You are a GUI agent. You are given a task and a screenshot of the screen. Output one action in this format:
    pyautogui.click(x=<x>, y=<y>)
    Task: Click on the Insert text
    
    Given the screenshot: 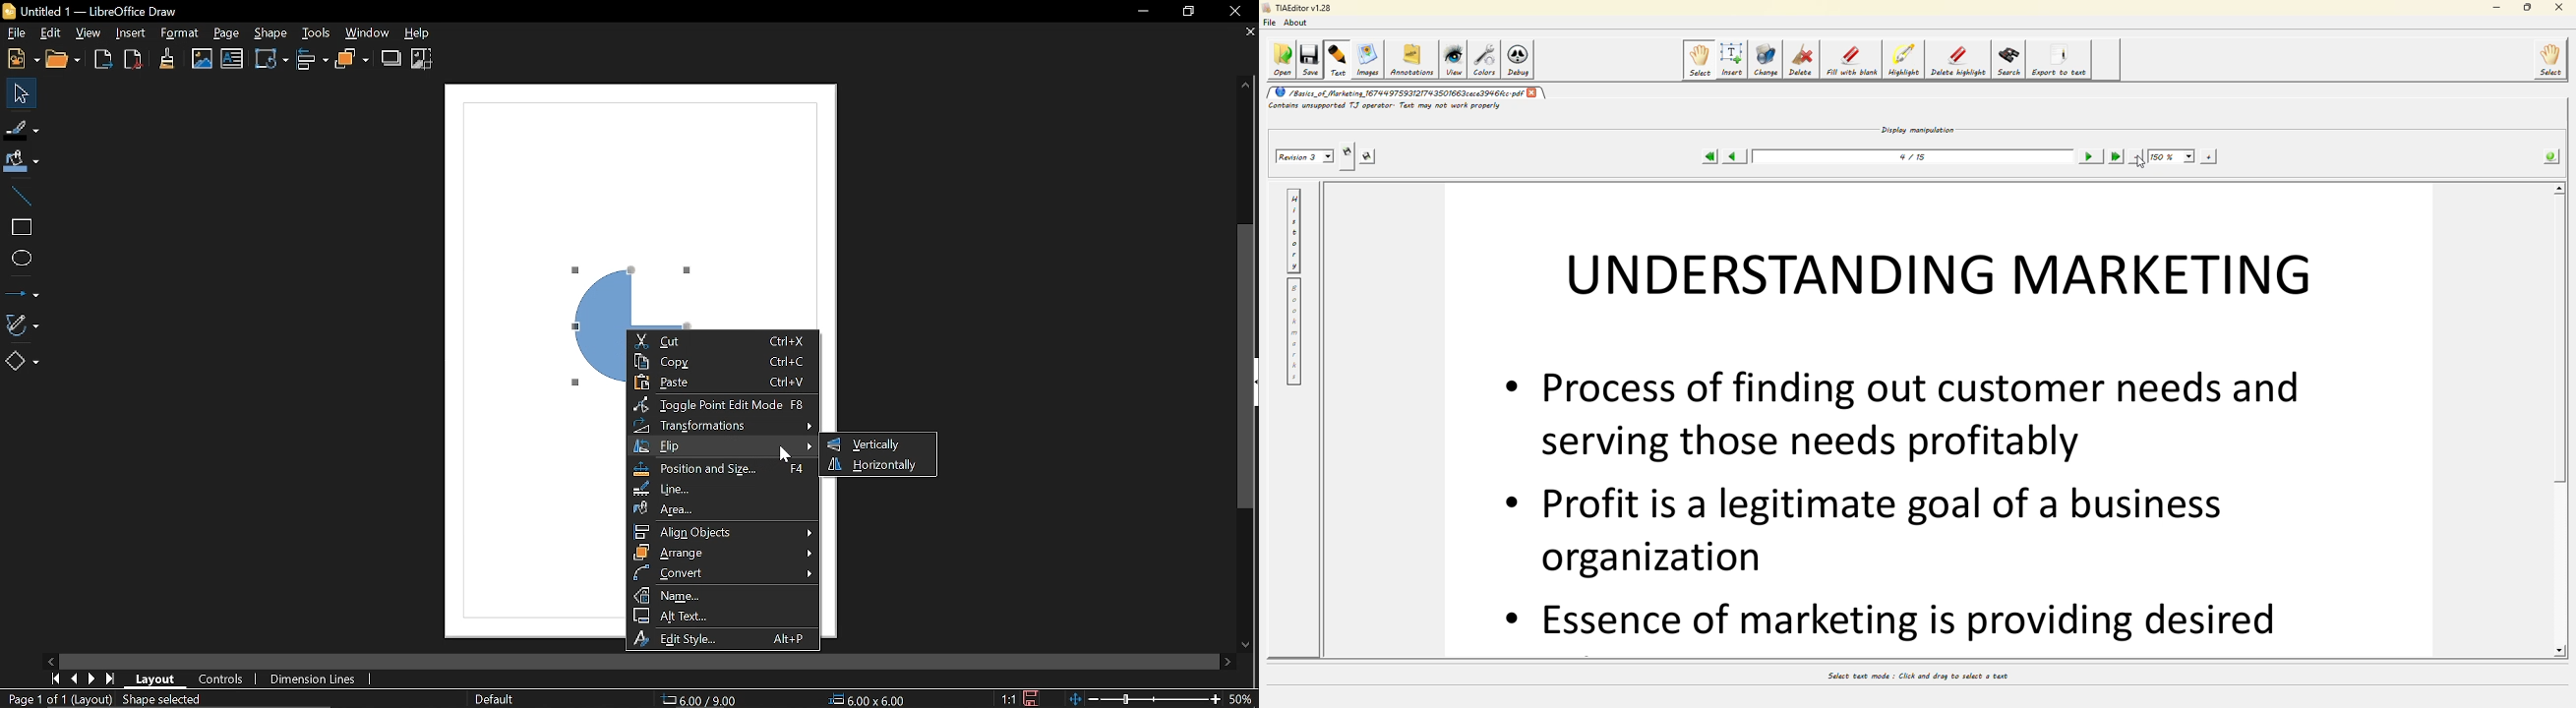 What is the action you would take?
    pyautogui.click(x=231, y=59)
    